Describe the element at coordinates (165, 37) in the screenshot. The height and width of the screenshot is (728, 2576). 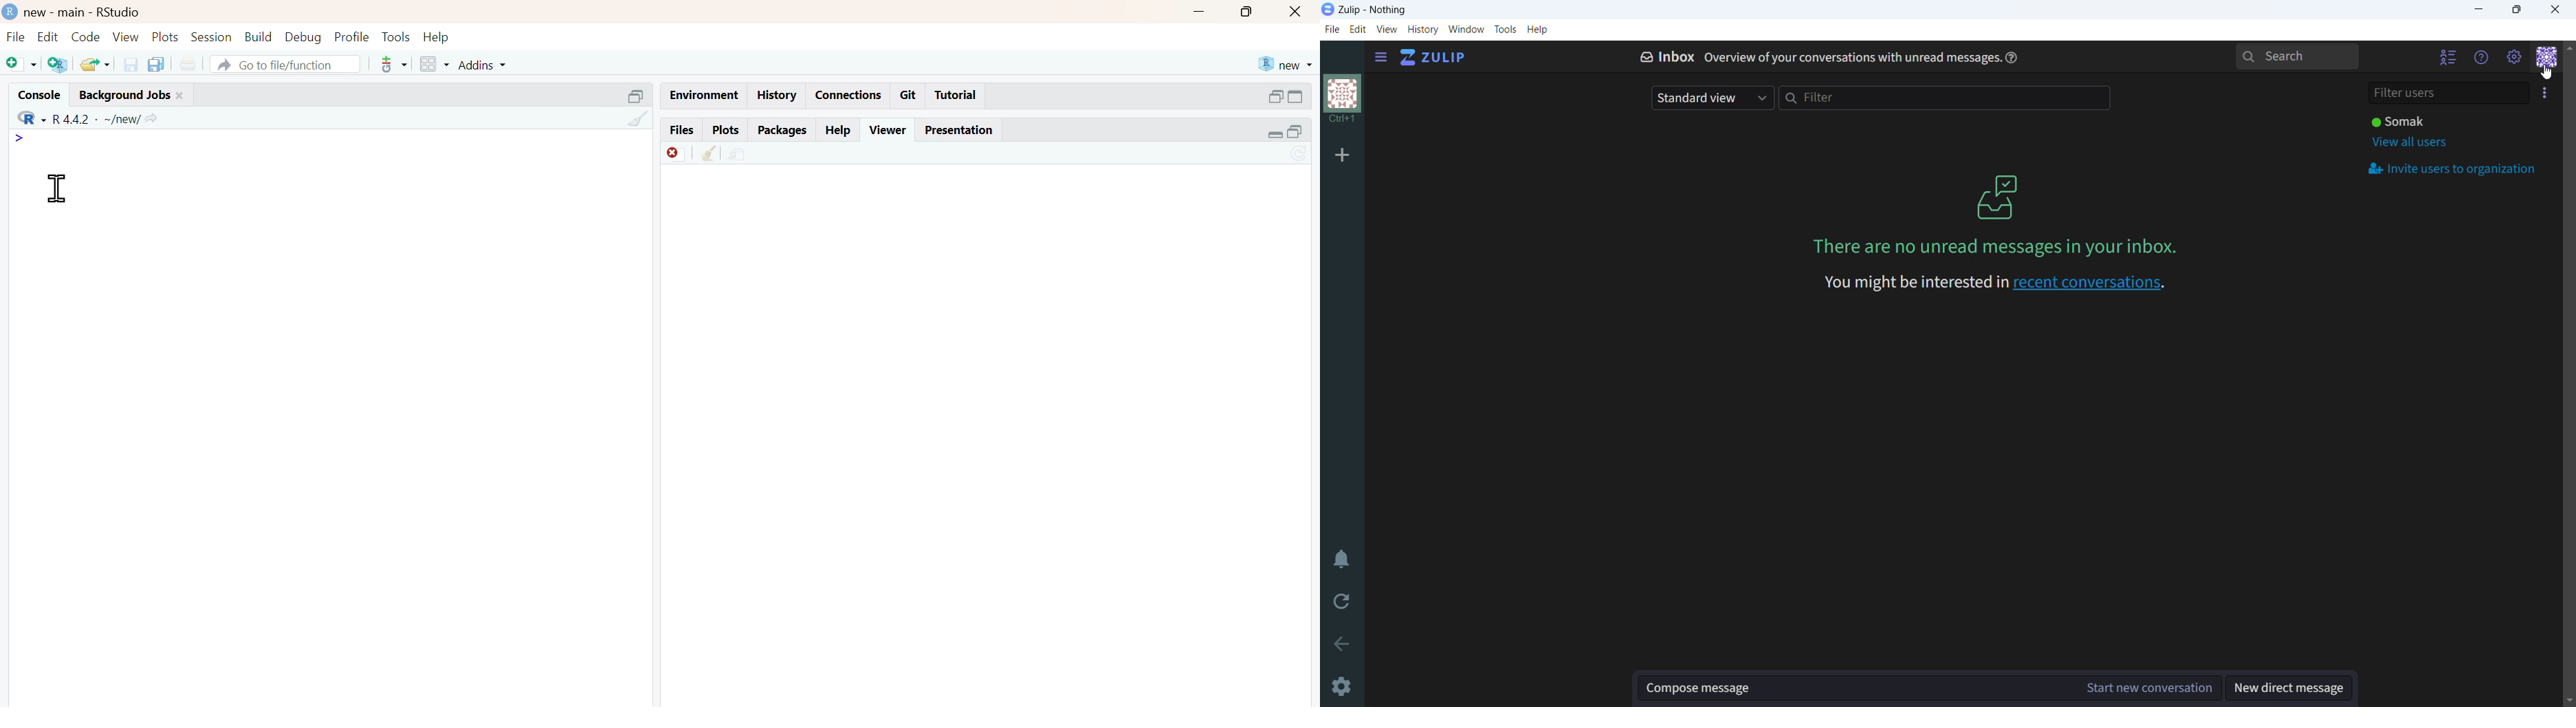
I see `plots` at that location.